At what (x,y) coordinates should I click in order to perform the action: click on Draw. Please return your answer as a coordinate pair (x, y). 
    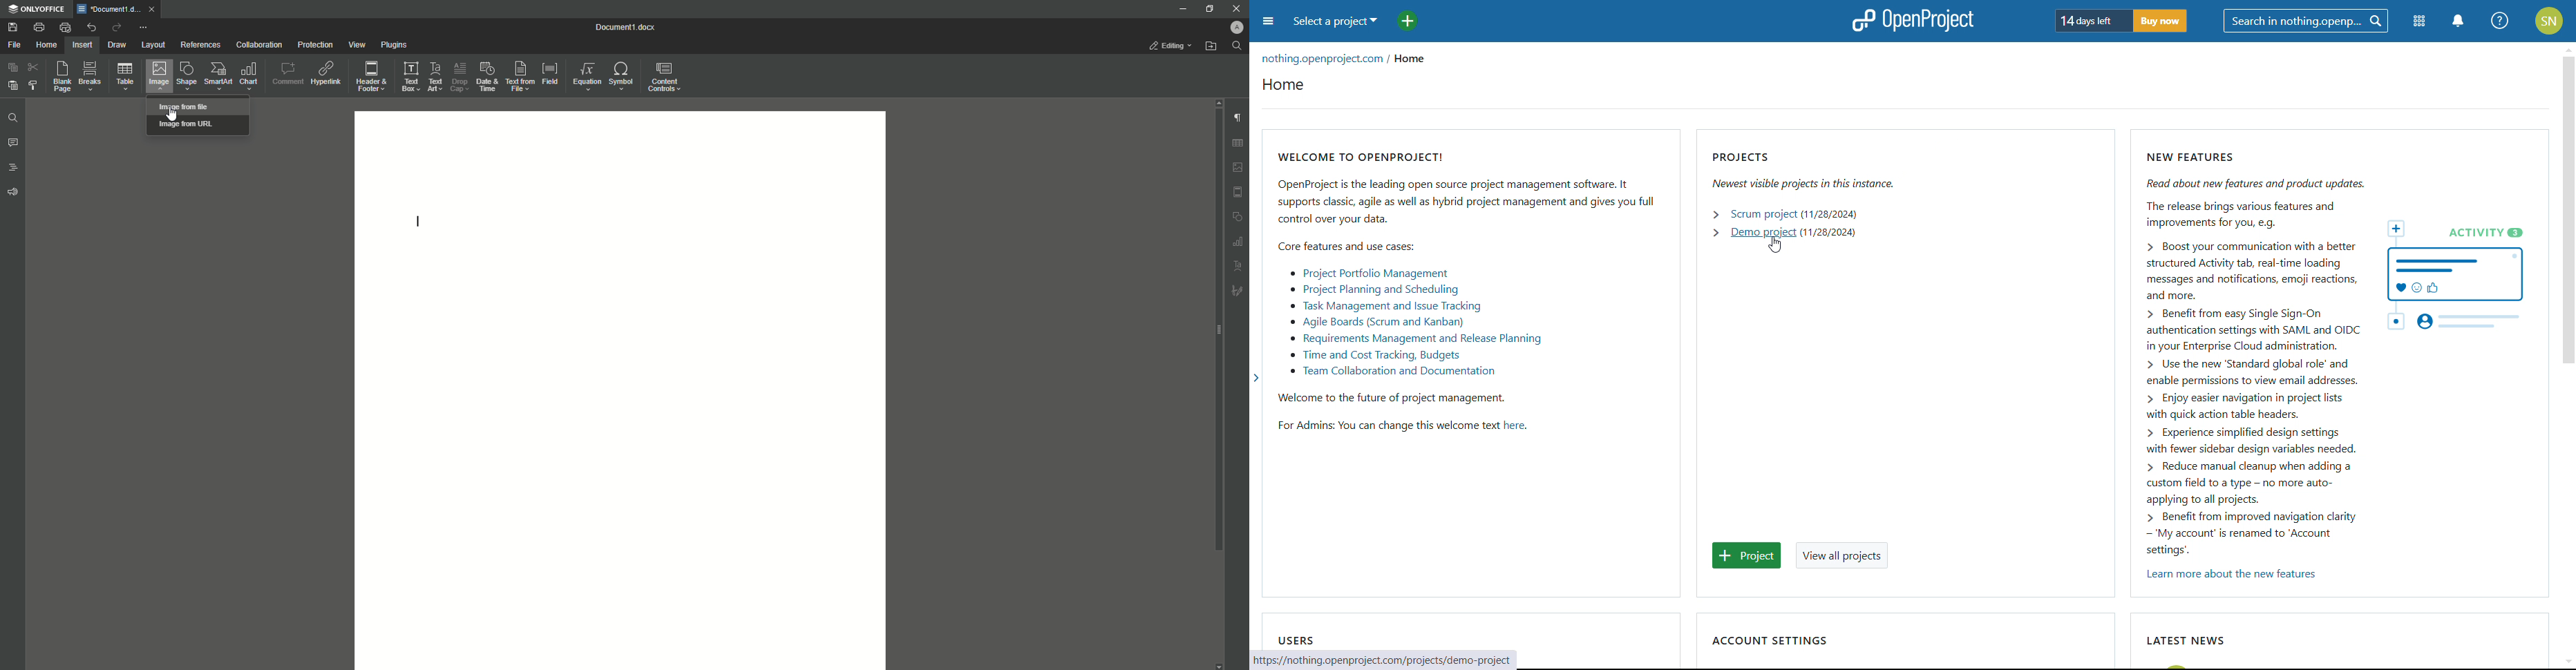
    Looking at the image, I should click on (118, 46).